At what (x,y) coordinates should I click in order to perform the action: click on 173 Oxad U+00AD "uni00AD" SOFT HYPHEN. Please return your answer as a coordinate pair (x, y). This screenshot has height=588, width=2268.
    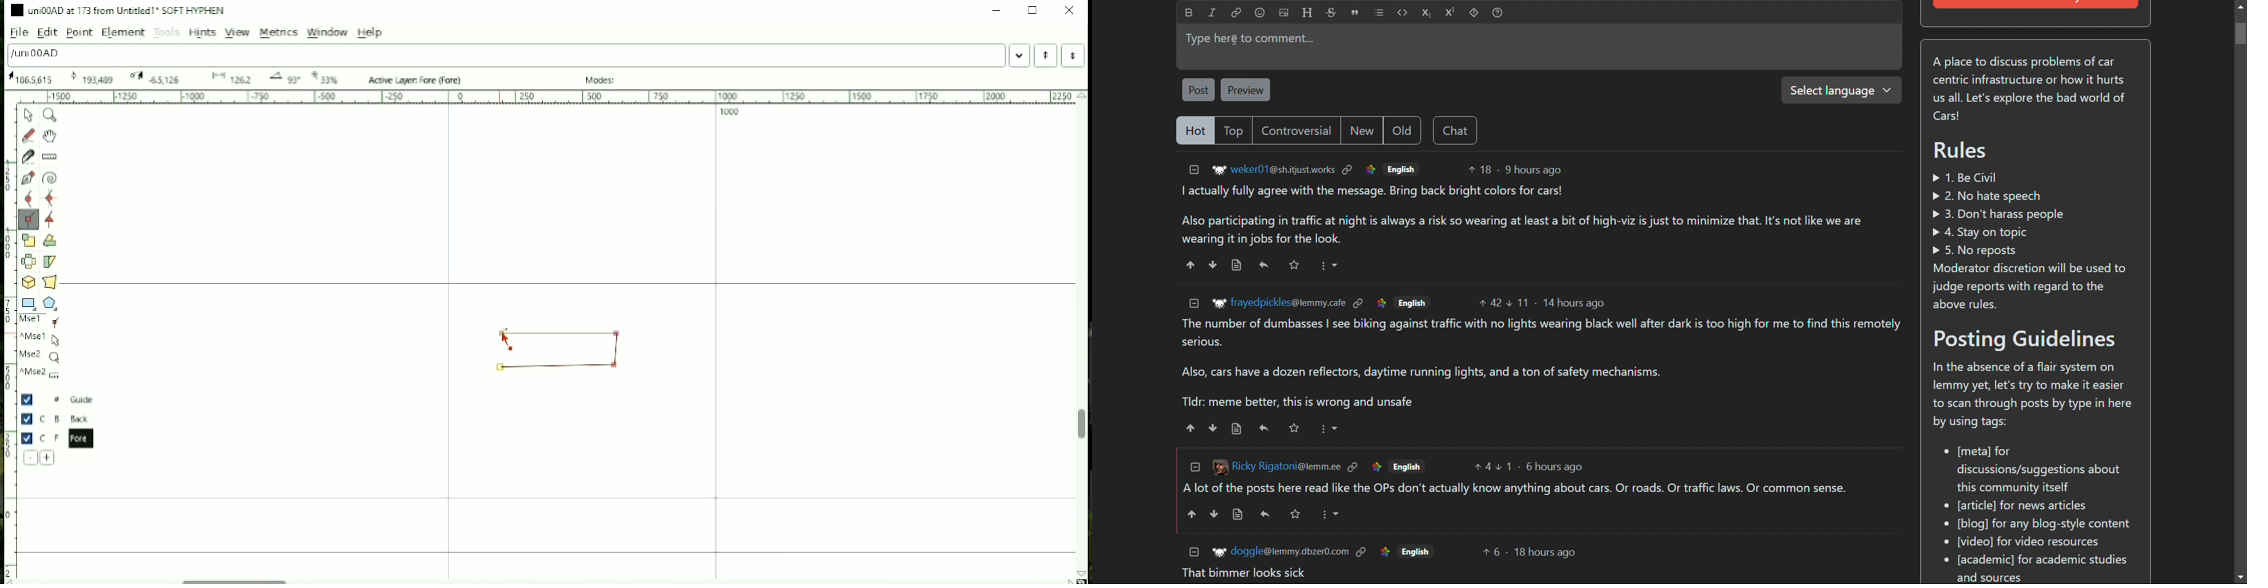
    Looking at the image, I should click on (1078, 572).